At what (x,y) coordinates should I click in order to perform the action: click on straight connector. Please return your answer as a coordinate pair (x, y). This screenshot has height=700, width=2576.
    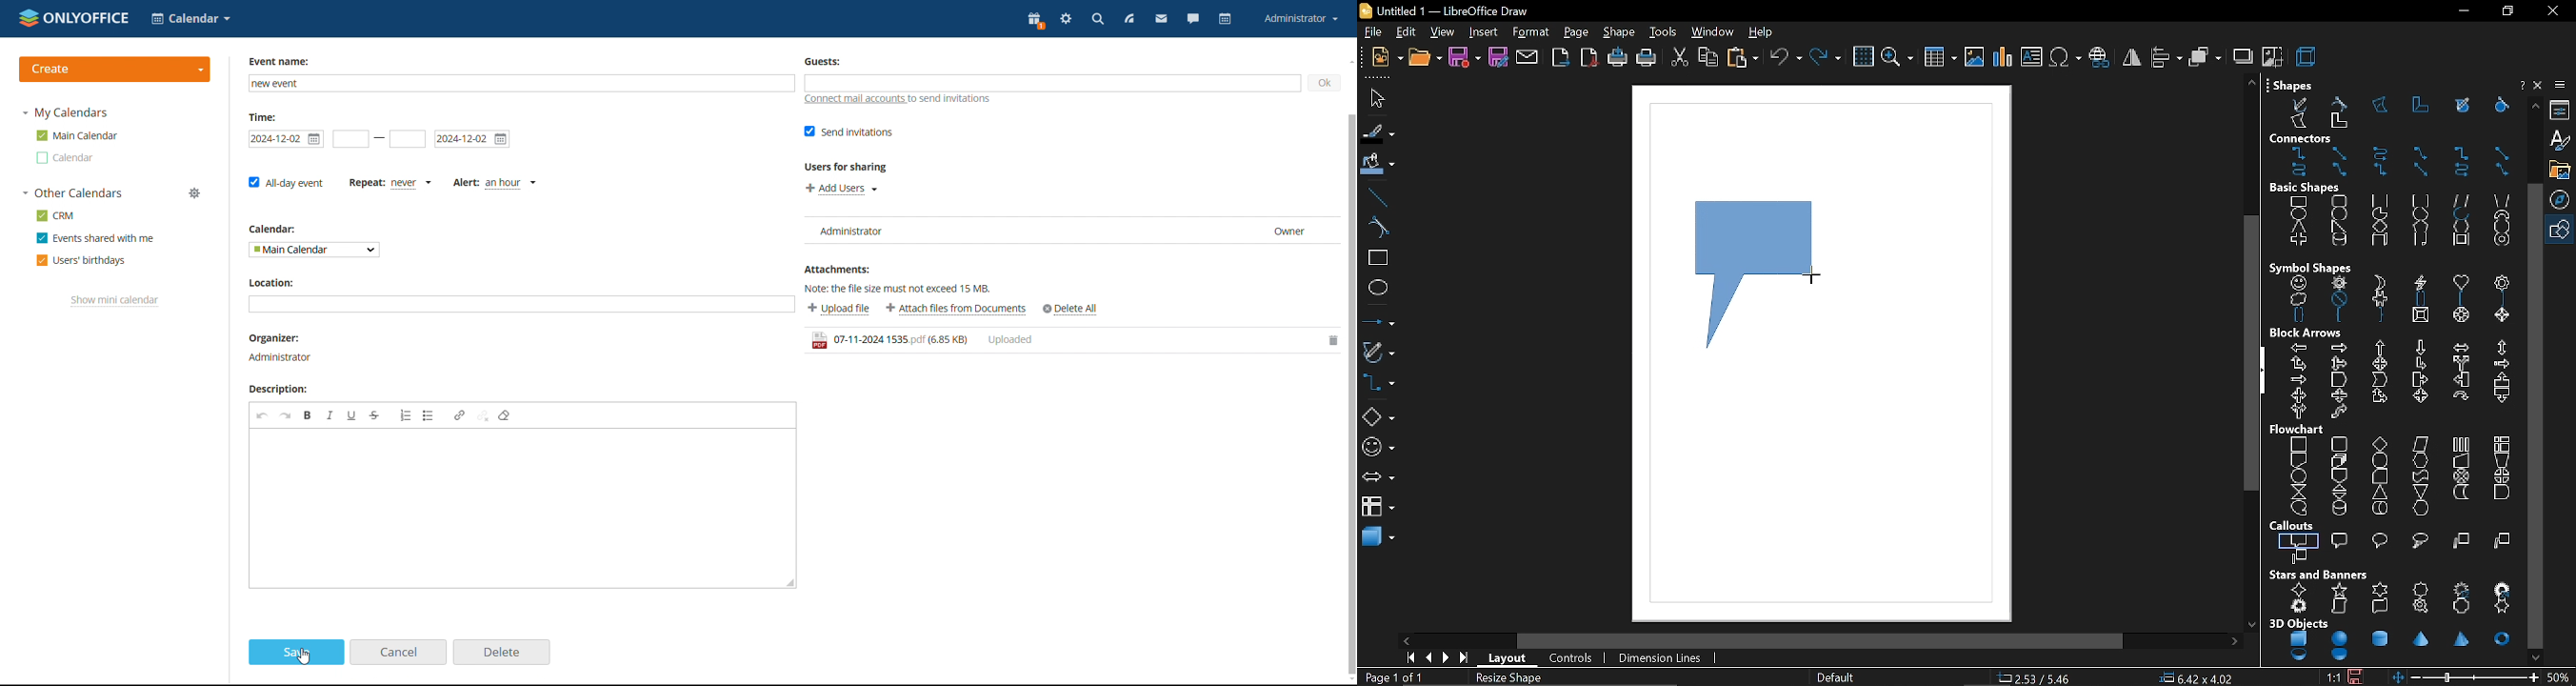
    Looking at the image, I should click on (2501, 153).